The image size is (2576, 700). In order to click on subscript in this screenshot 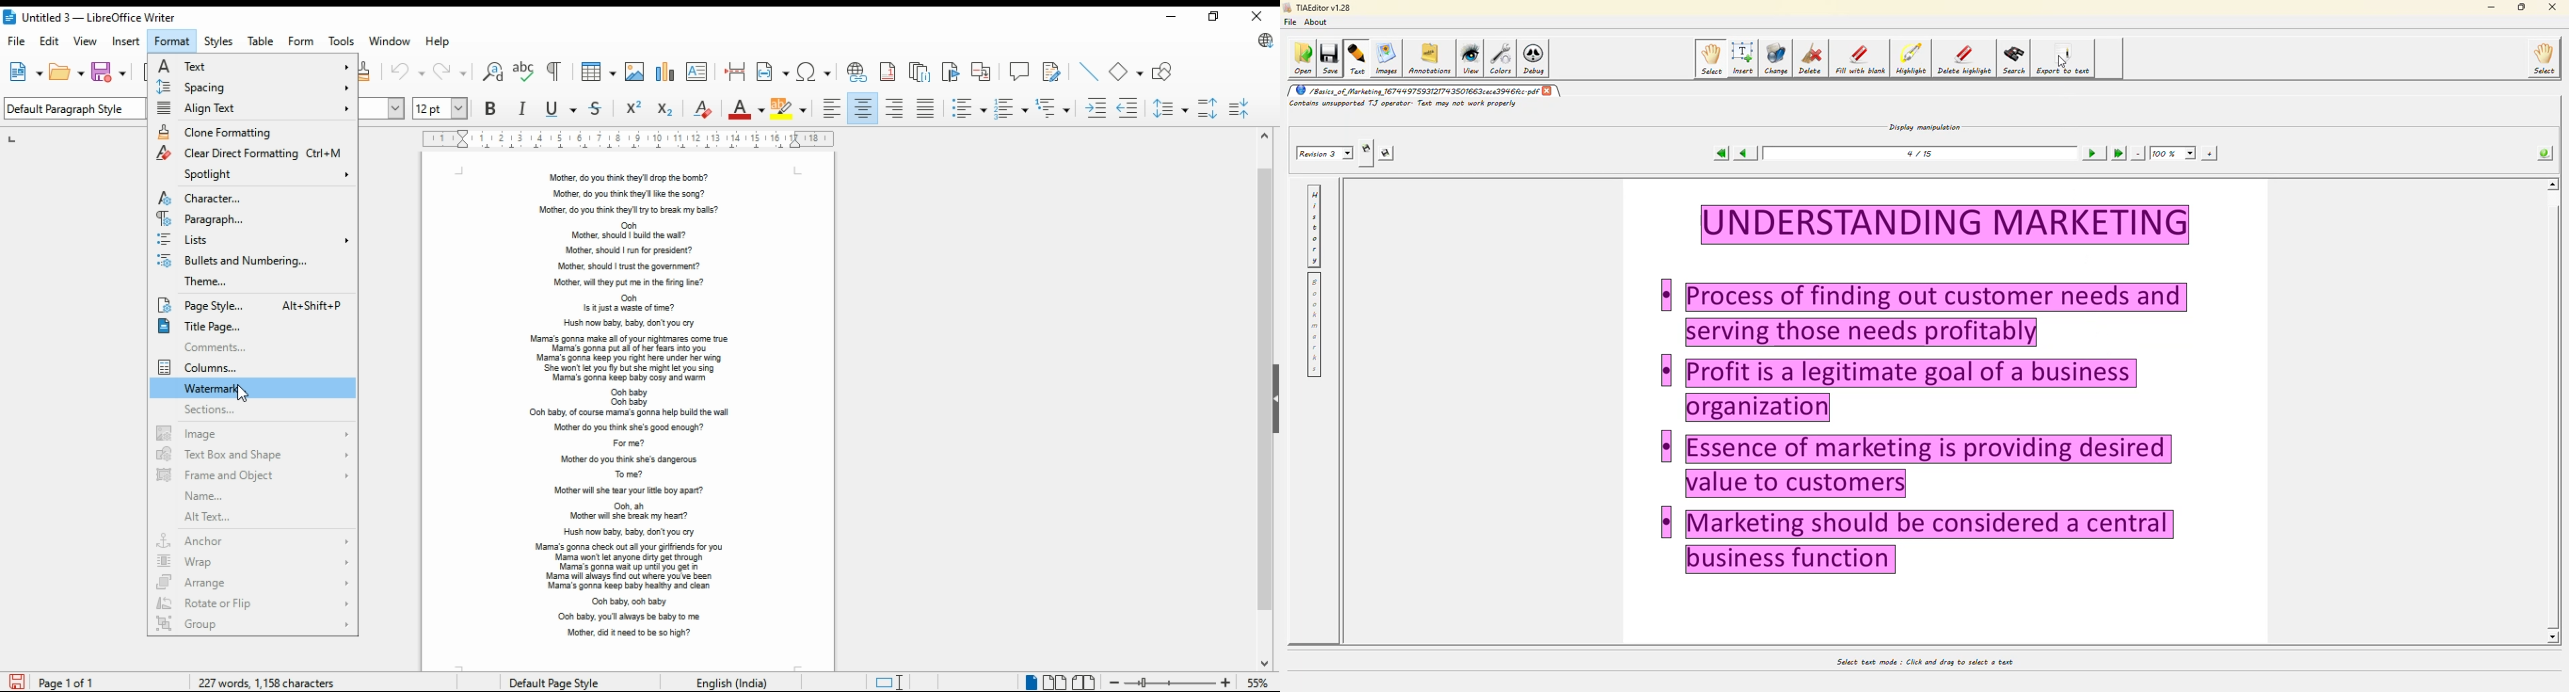, I will do `click(665, 110)`.